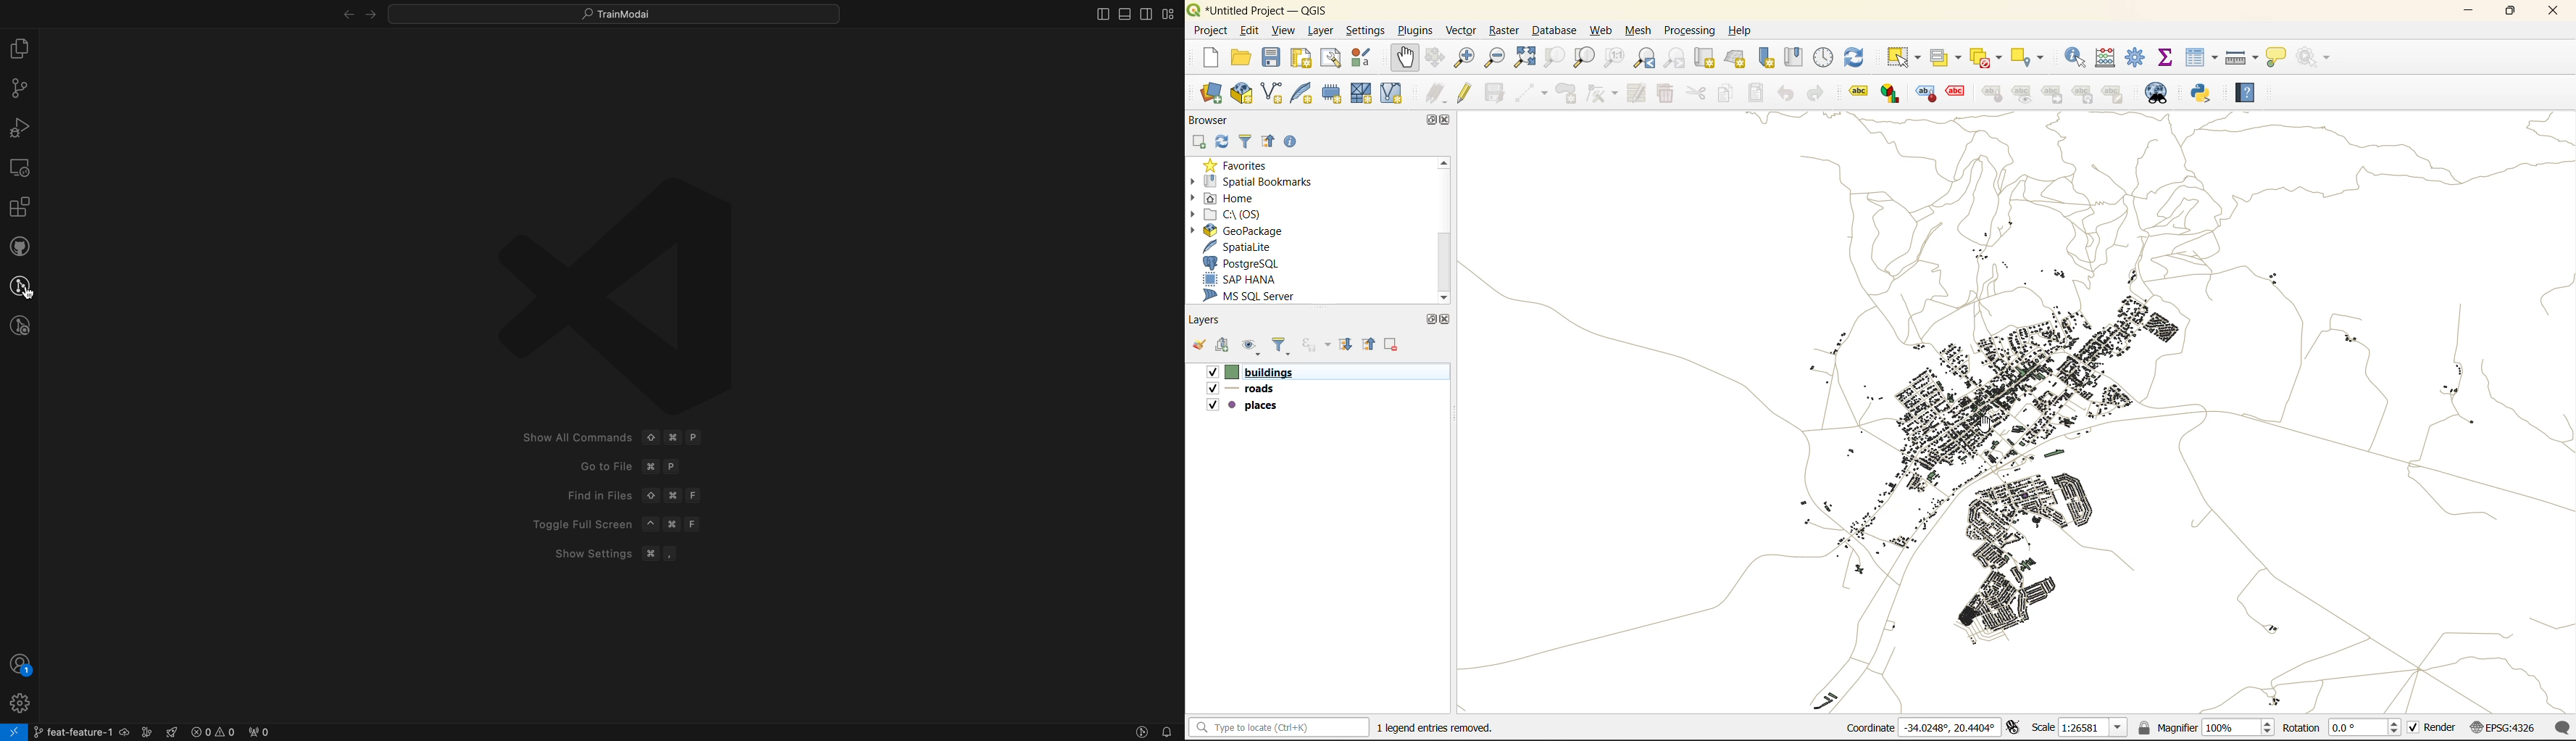 This screenshot has width=2576, height=756. Describe the element at coordinates (1946, 56) in the screenshot. I see `select value` at that location.